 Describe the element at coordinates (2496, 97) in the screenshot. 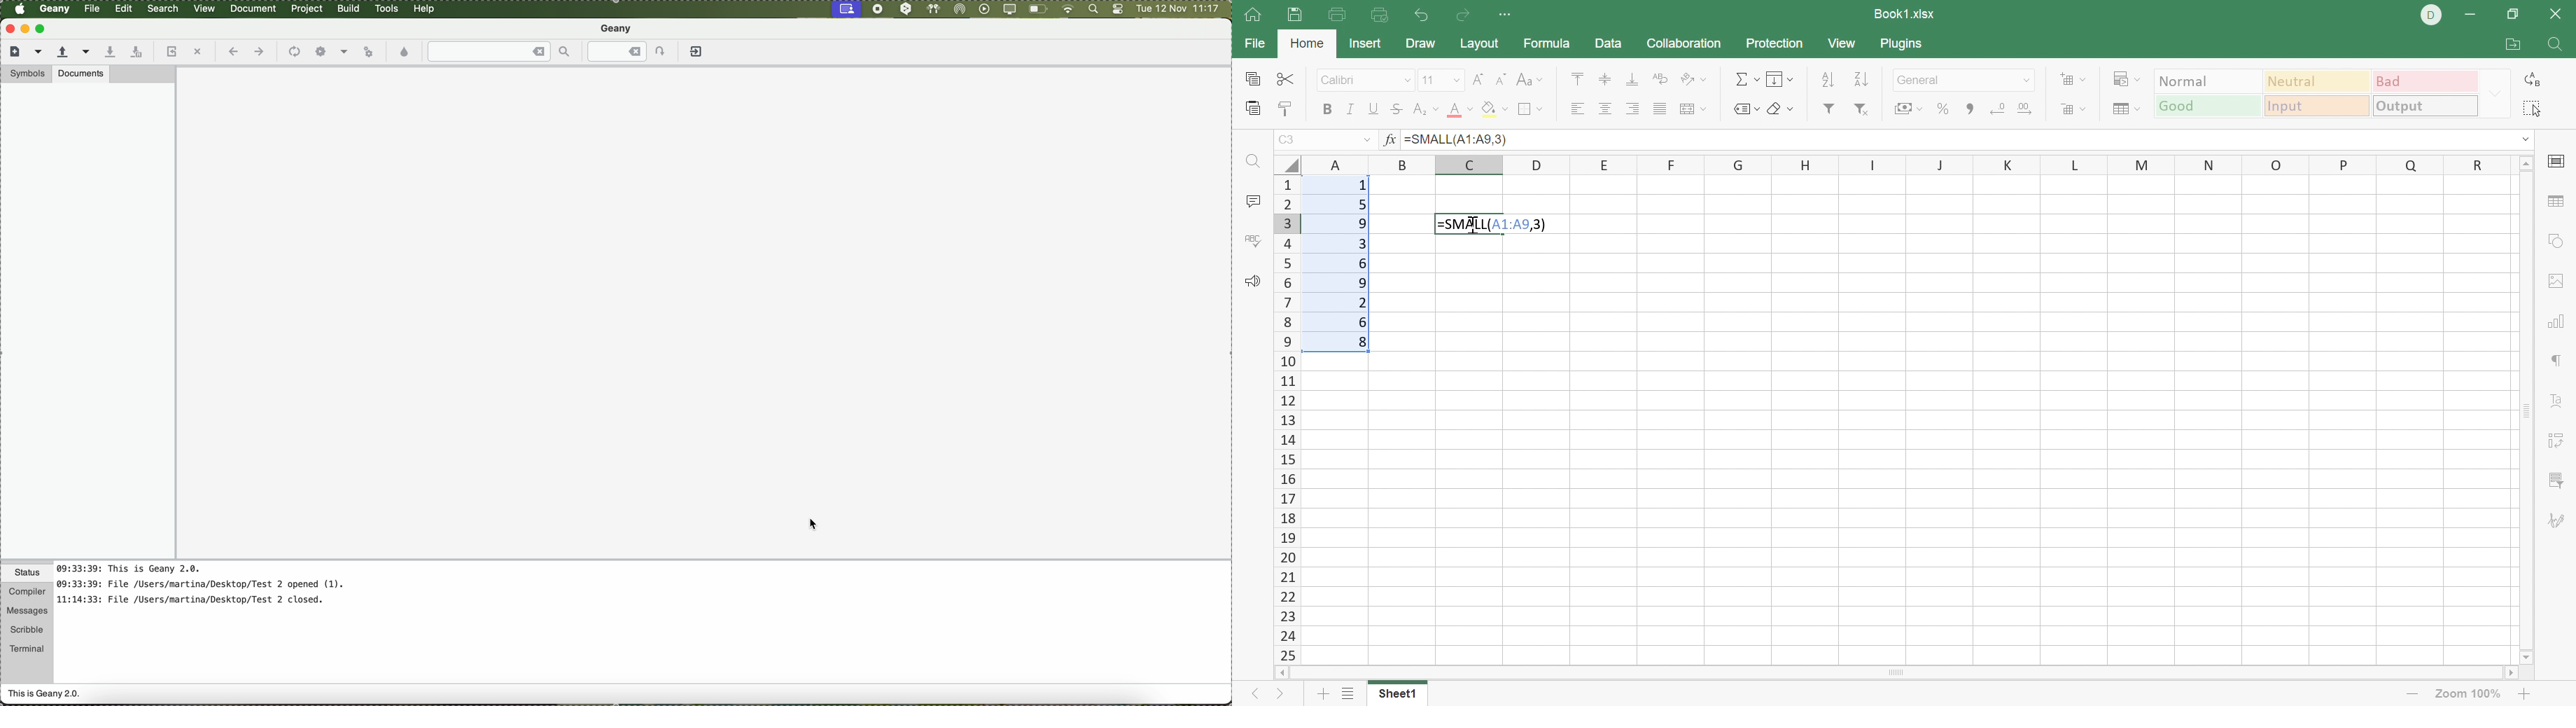

I see `Drop down` at that location.